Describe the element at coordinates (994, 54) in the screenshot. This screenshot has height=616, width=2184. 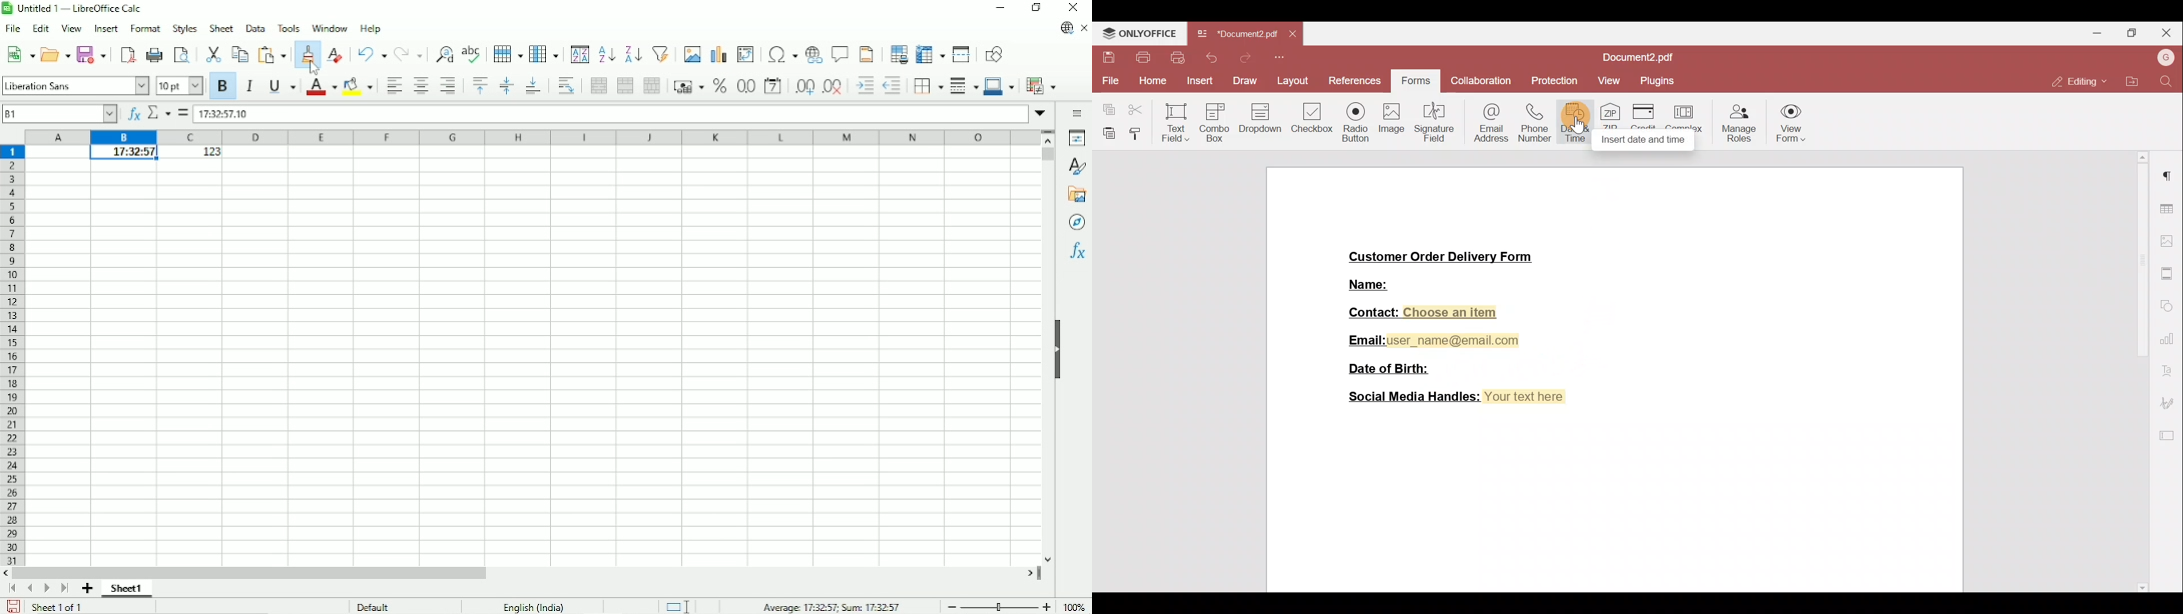
I see `Show draw functions` at that location.